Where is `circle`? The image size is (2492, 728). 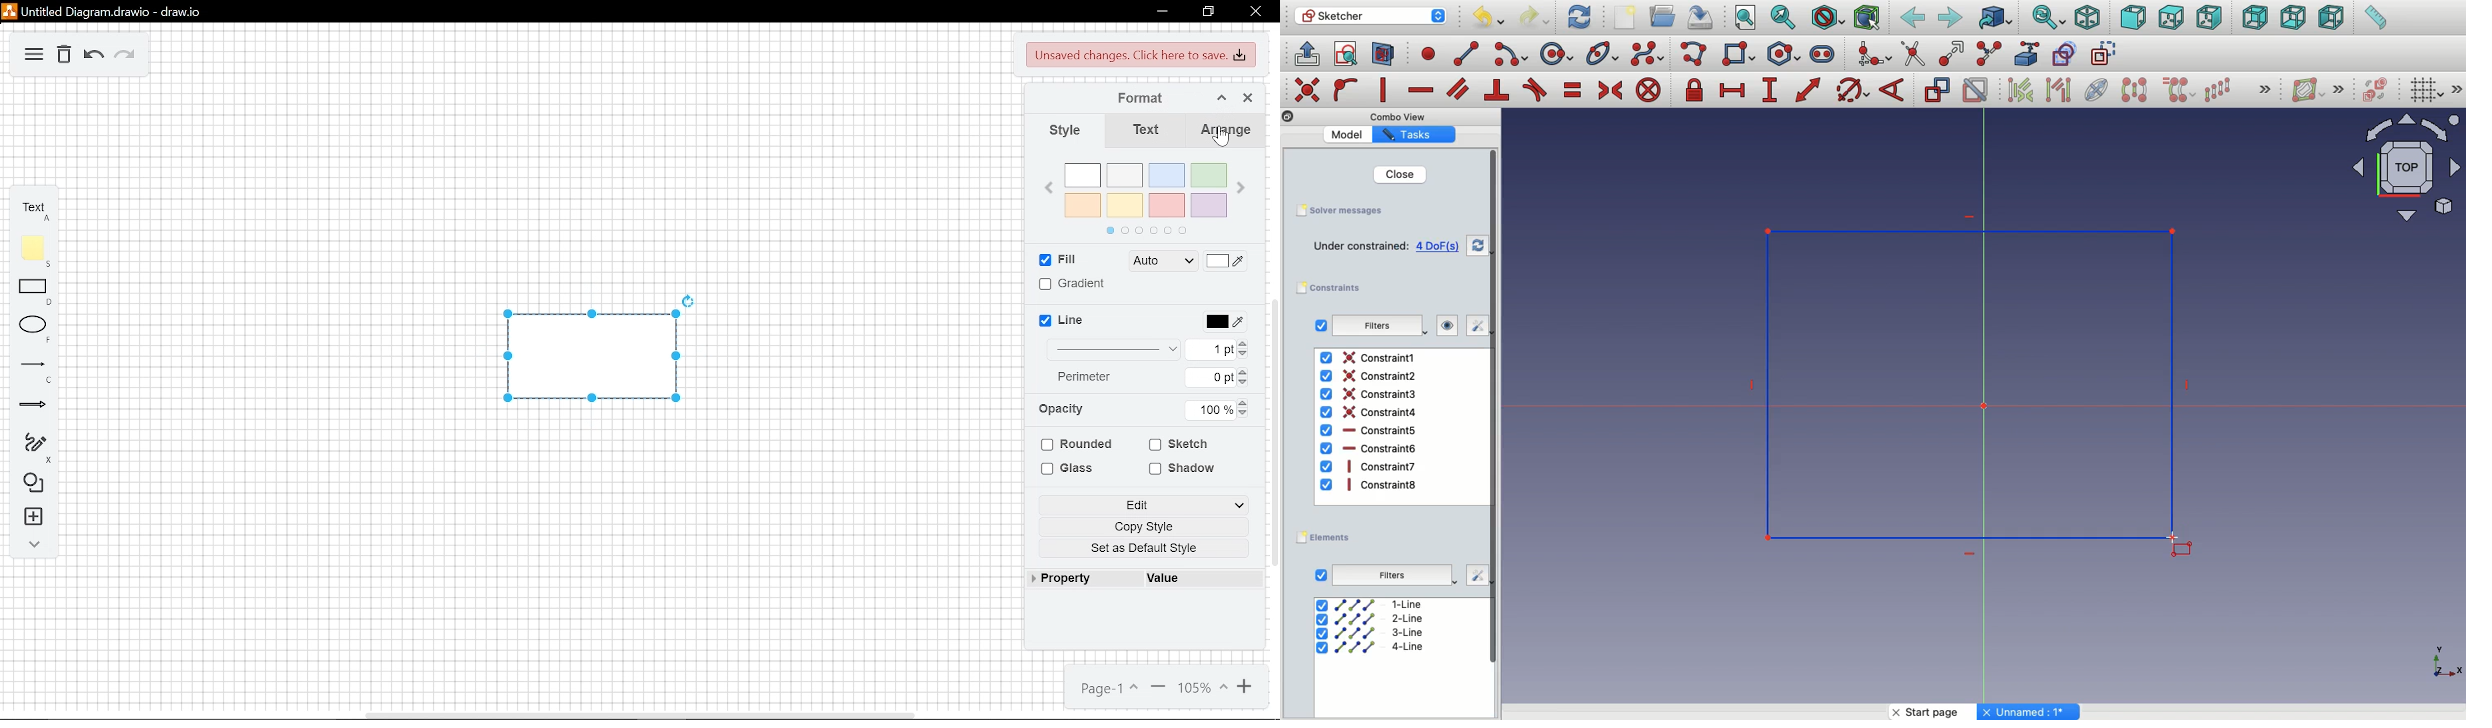
circle is located at coordinates (1557, 54).